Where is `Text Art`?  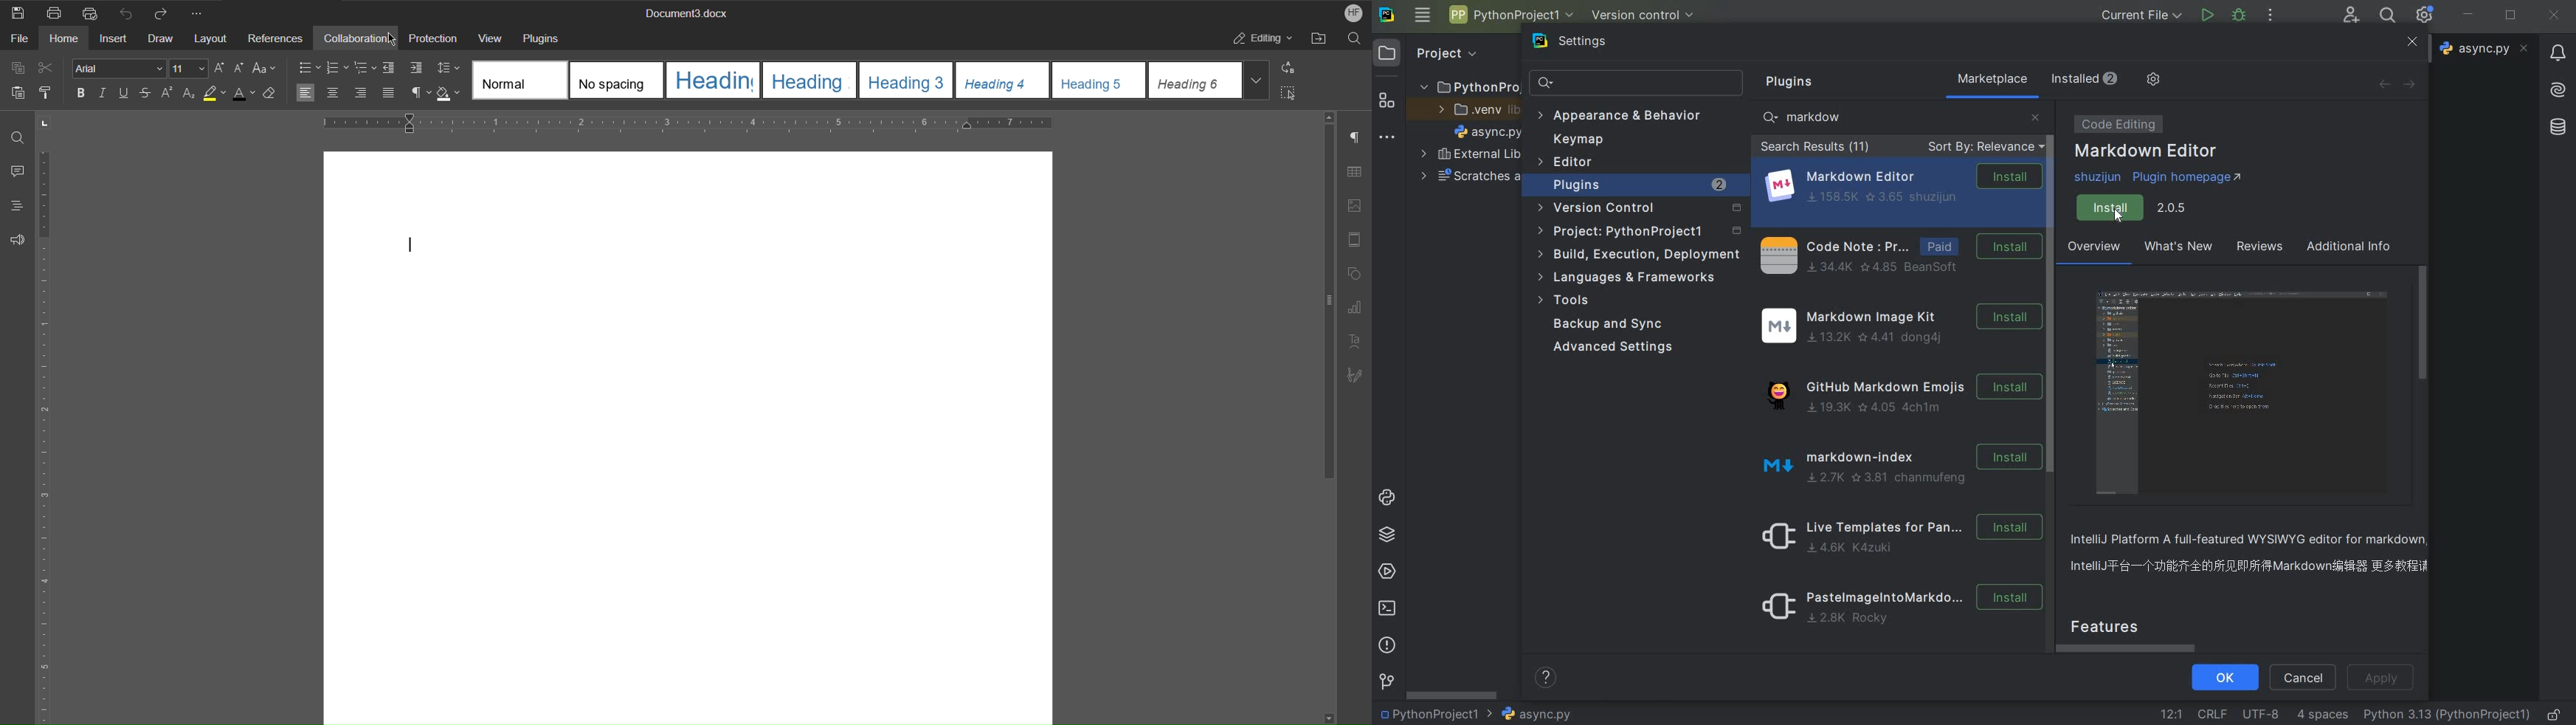
Text Art is located at coordinates (1356, 341).